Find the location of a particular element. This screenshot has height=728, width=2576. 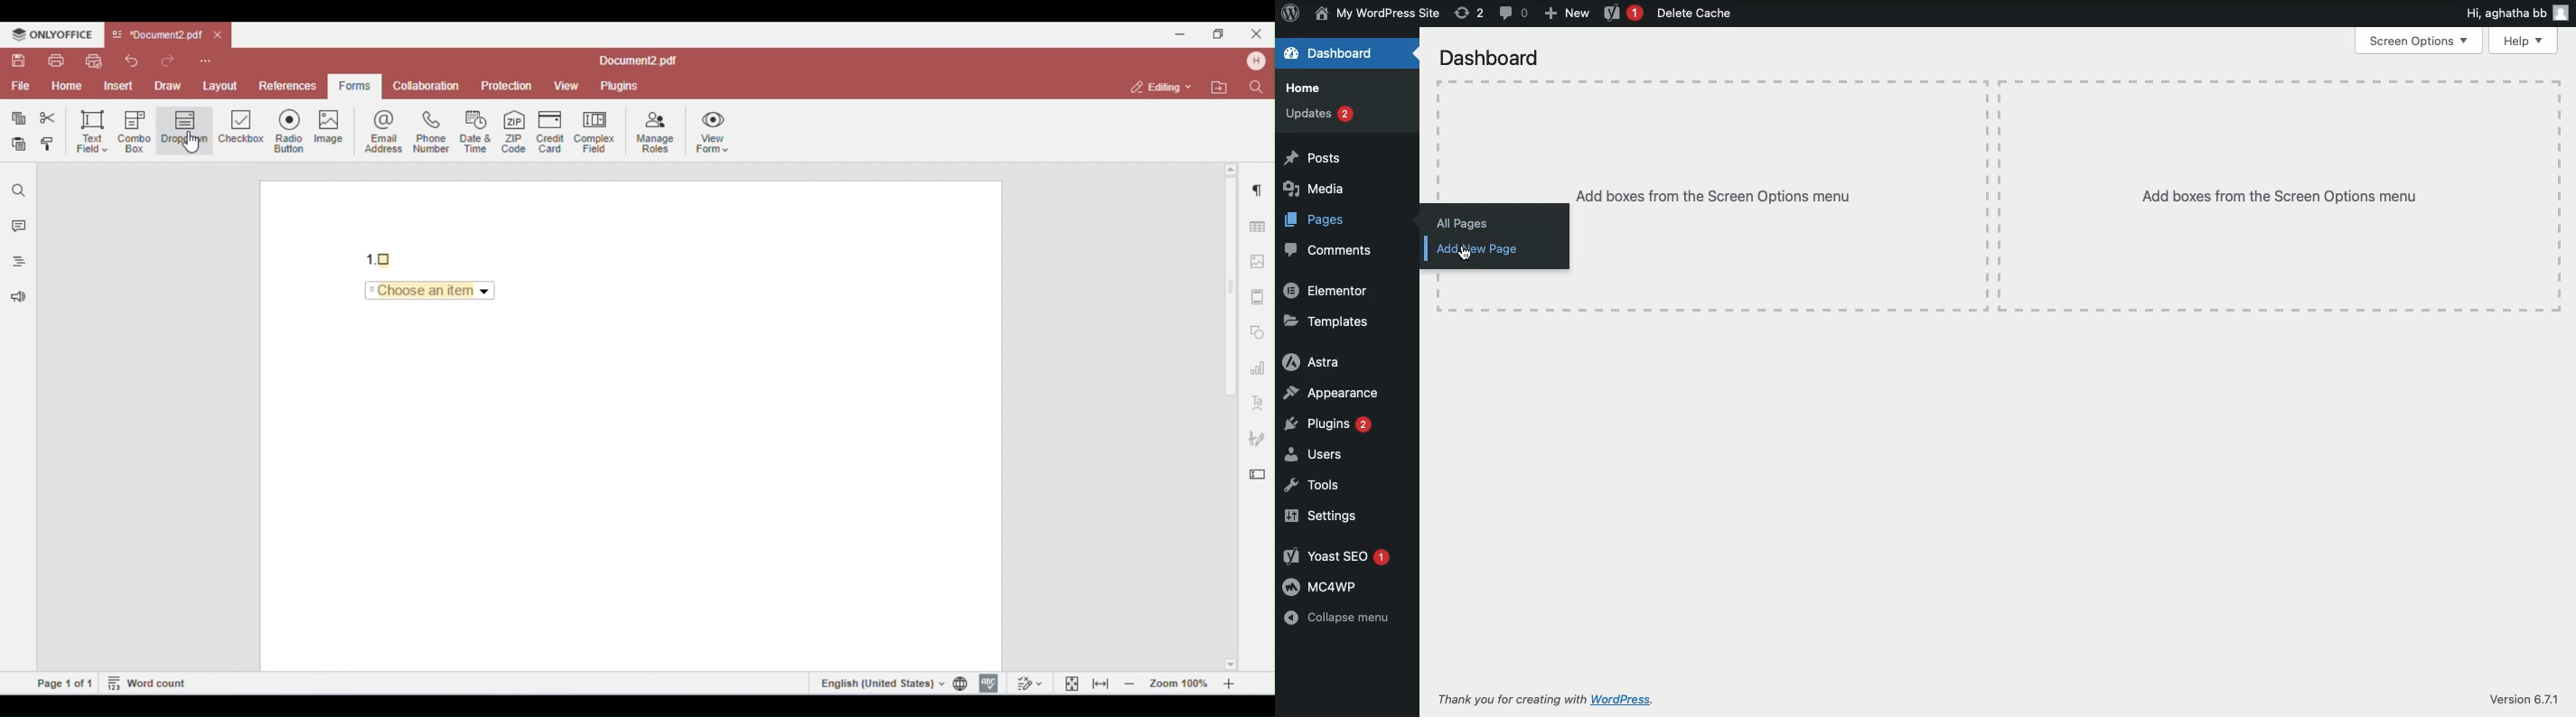

Version 6.7.1 is located at coordinates (2515, 696).